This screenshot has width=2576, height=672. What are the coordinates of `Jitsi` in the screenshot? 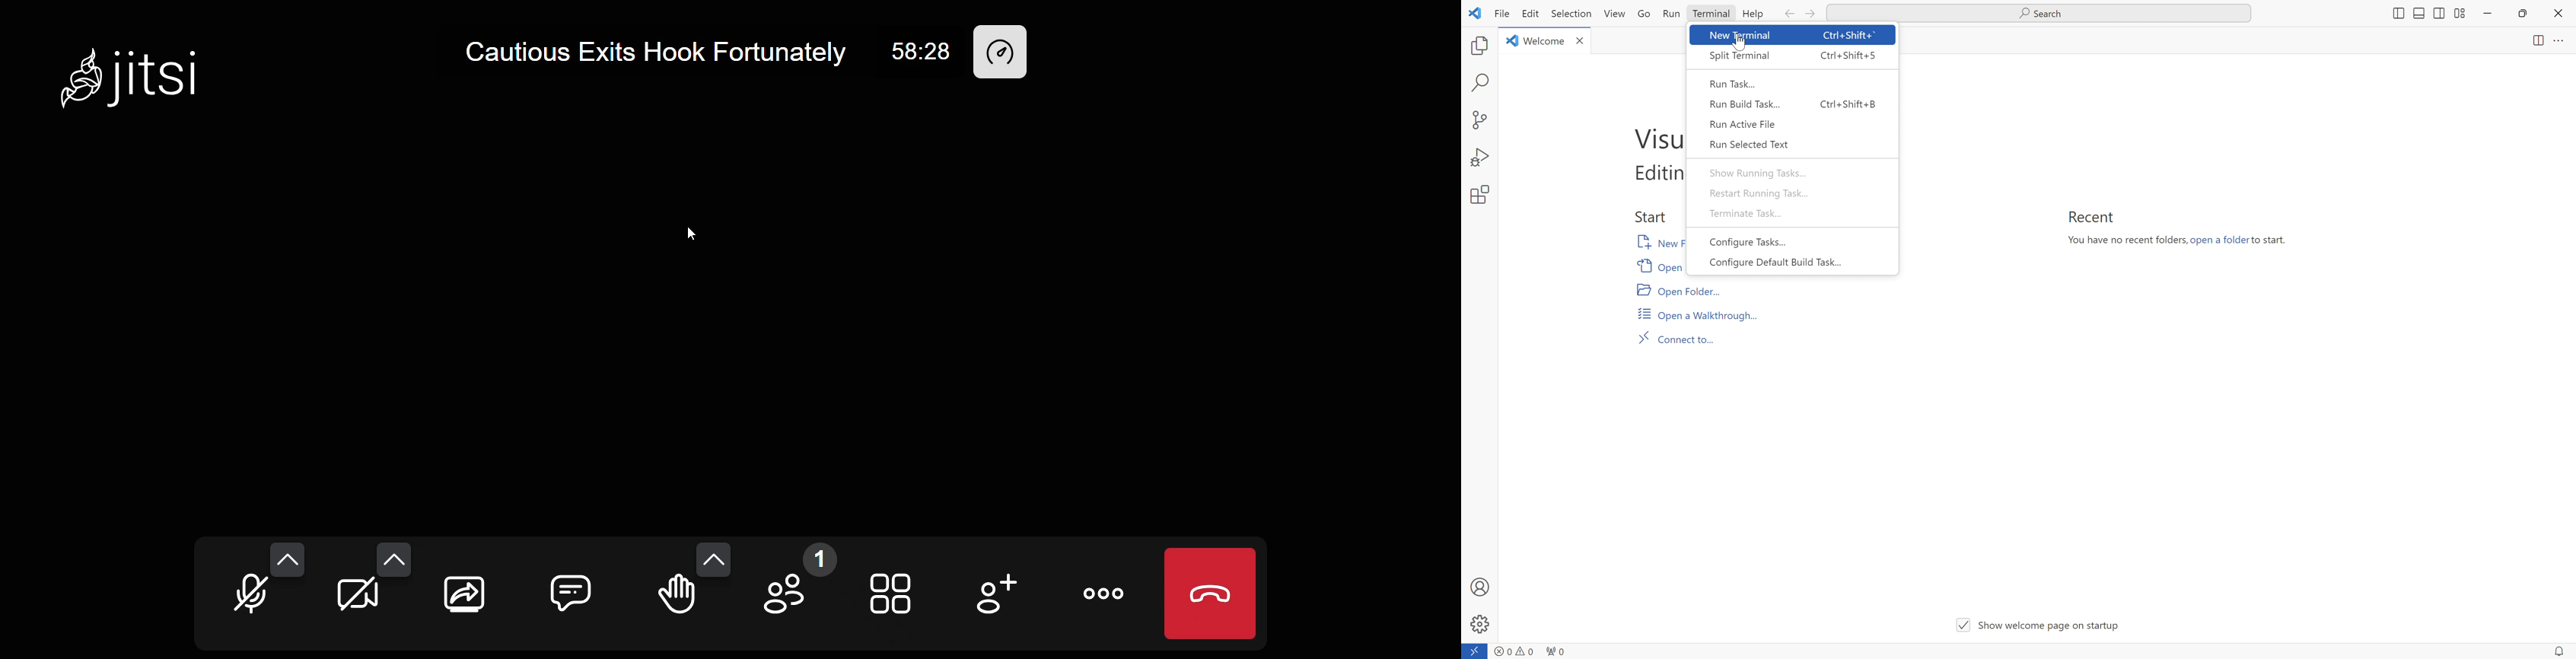 It's located at (140, 73).